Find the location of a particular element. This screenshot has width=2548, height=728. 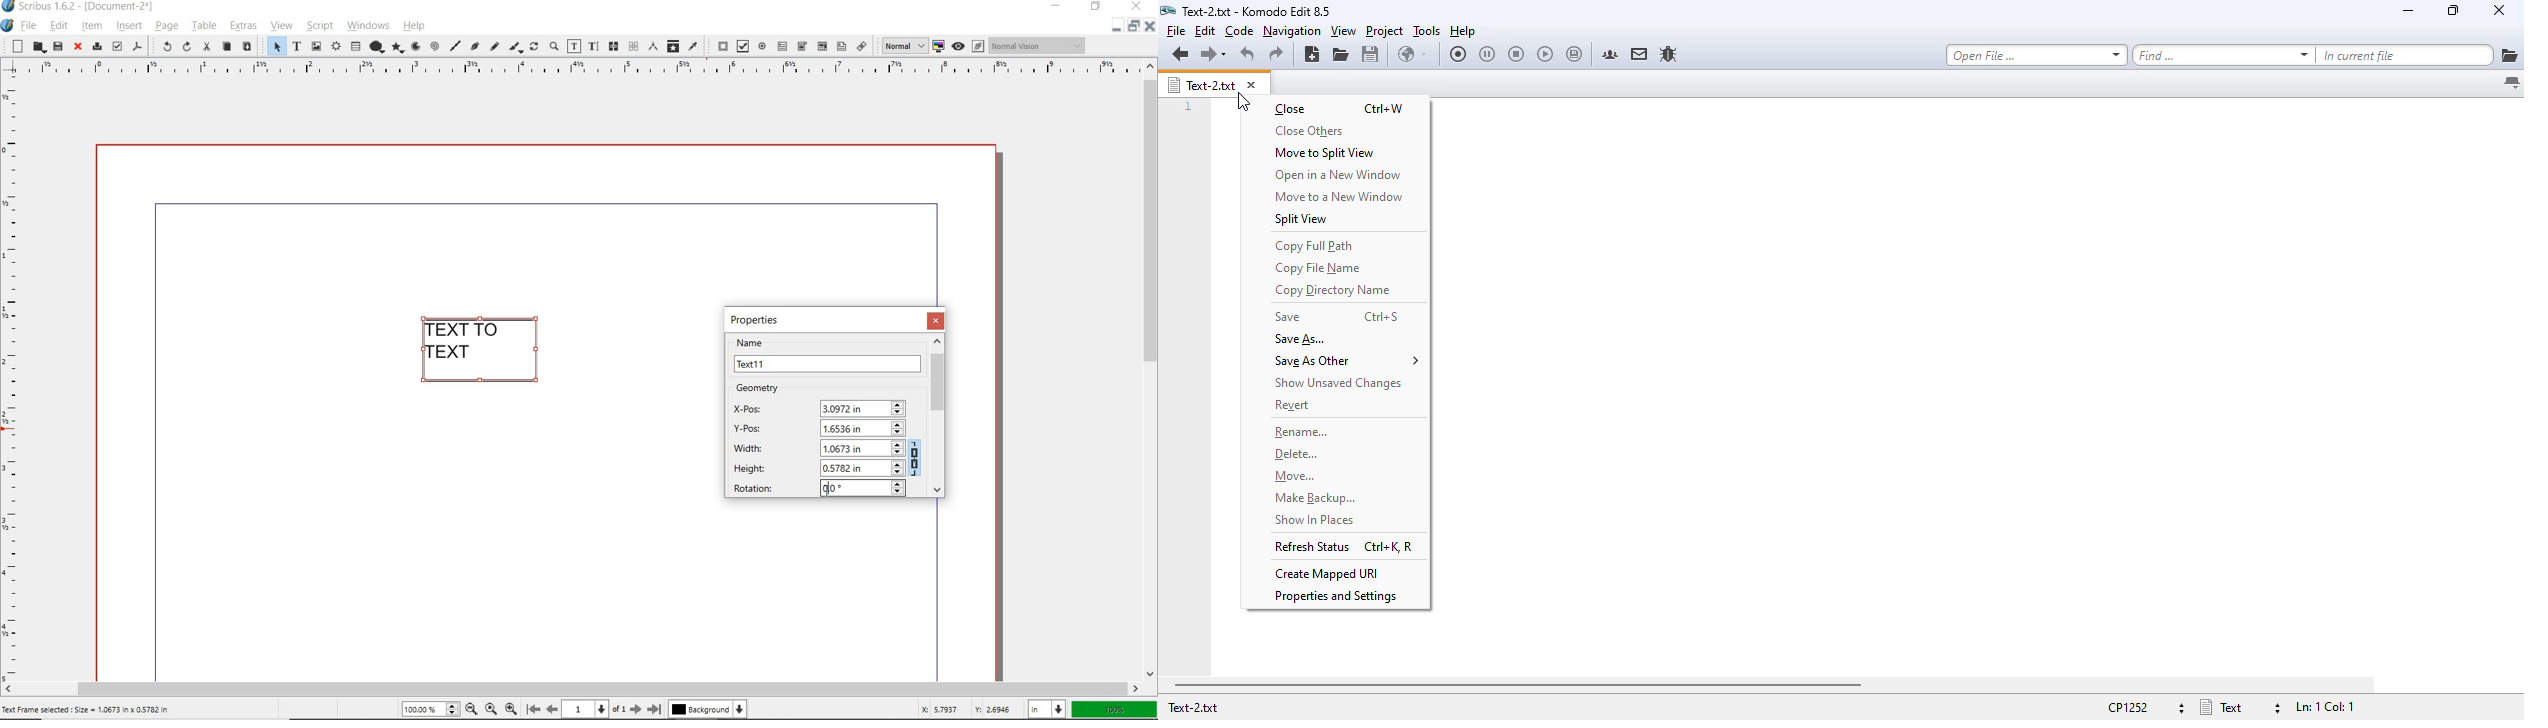

move to previous is located at coordinates (552, 710).